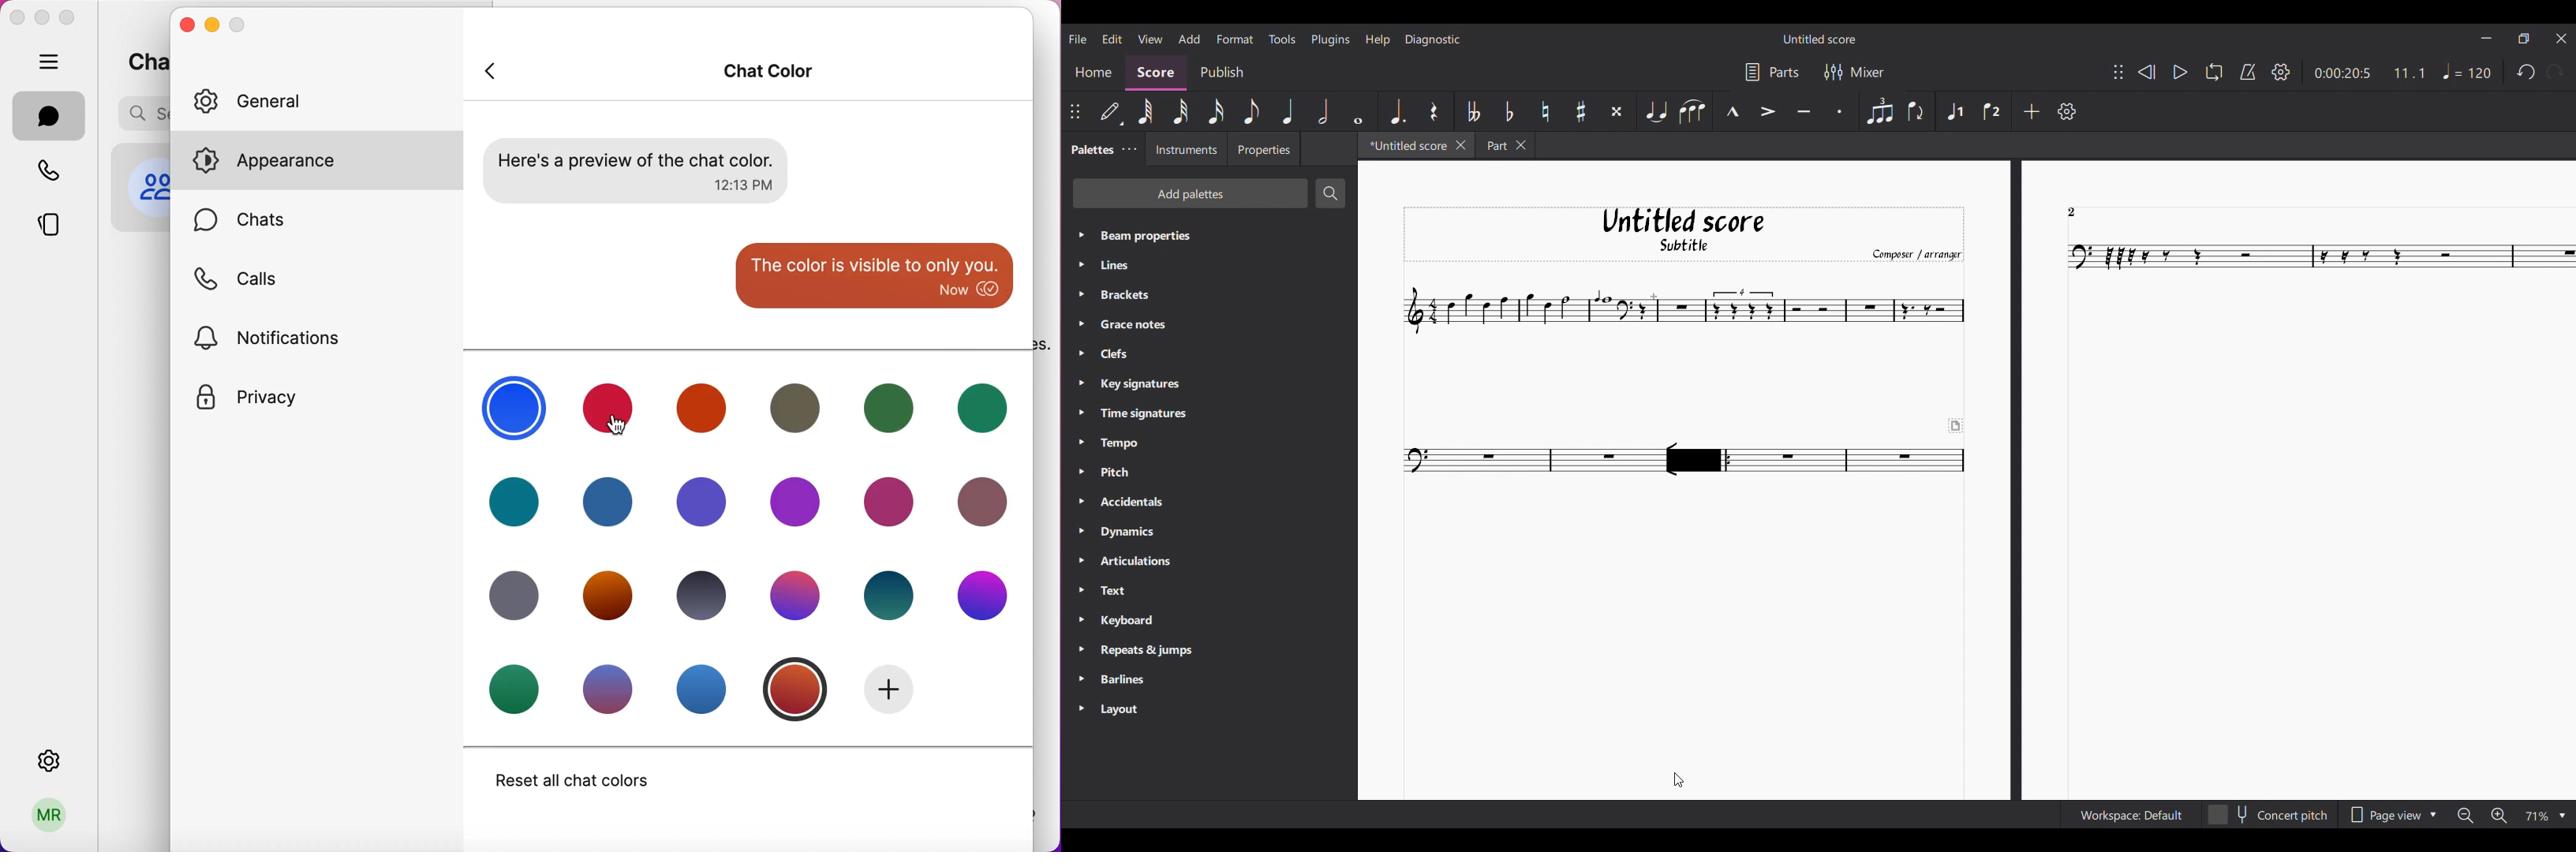 The image size is (2576, 868). What do you see at coordinates (2370, 73) in the screenshot?
I see `Current duration and ratio` at bounding box center [2370, 73].